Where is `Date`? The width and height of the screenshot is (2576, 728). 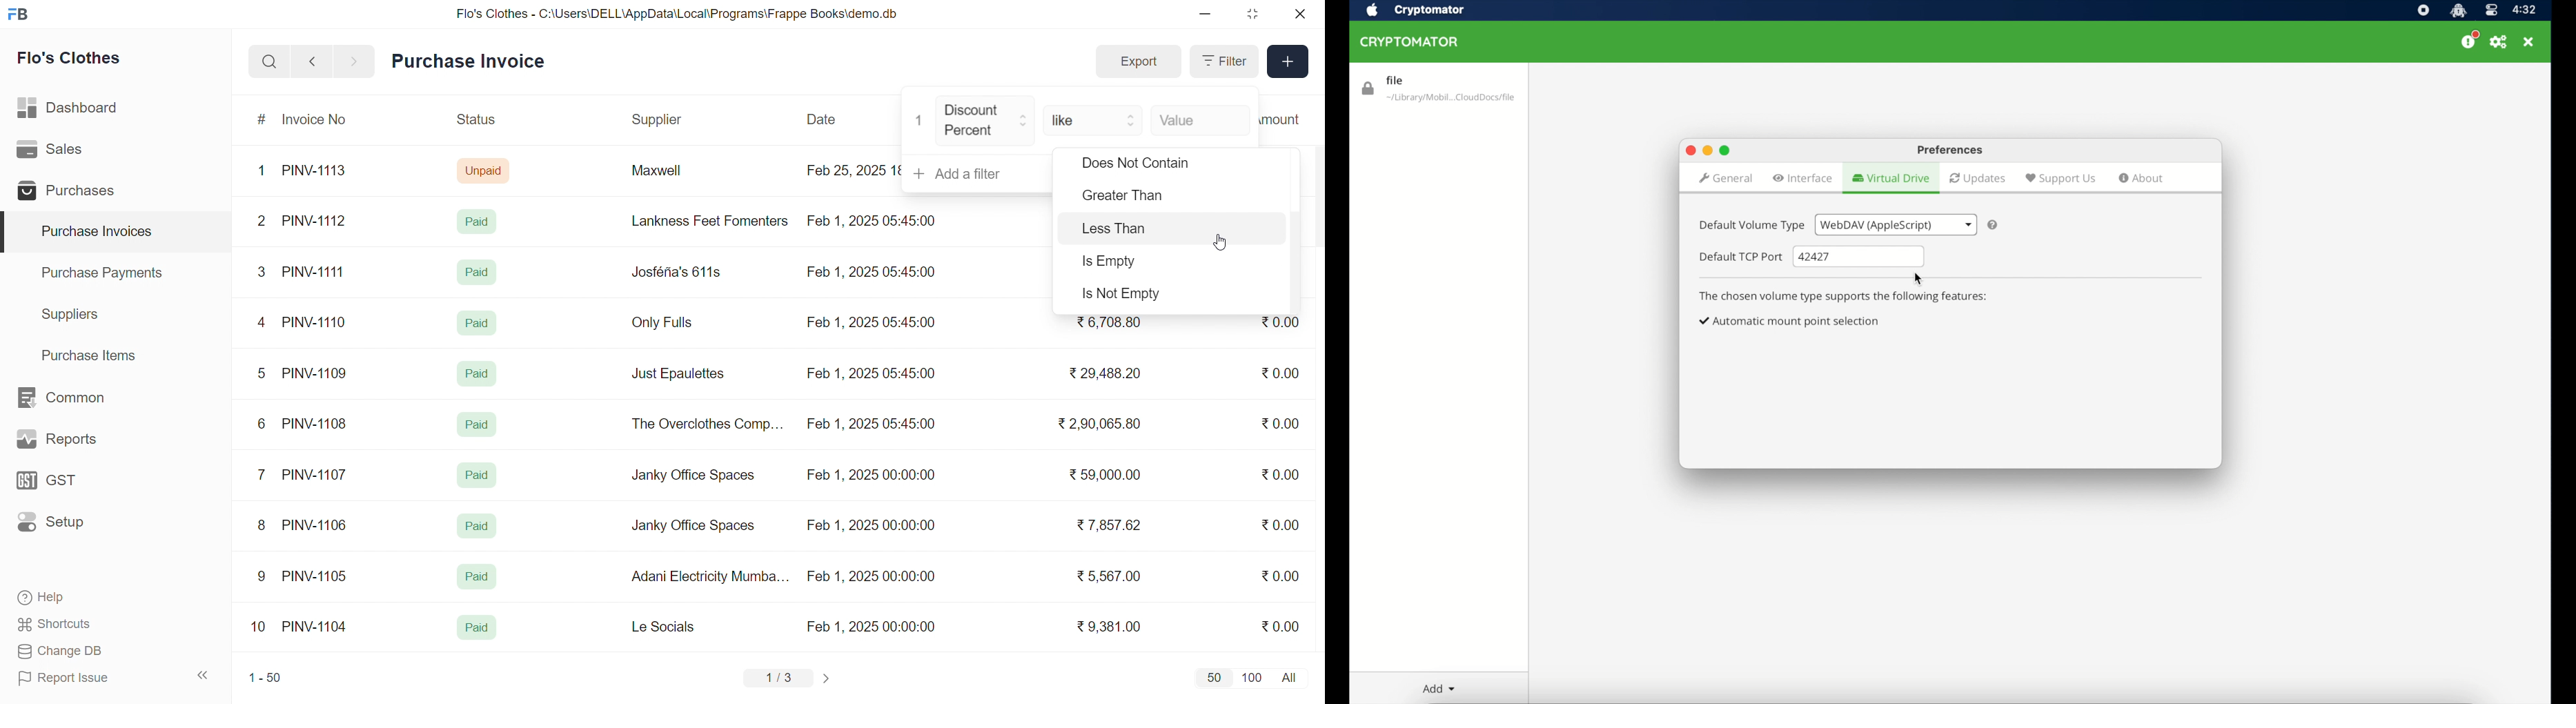
Date is located at coordinates (823, 119).